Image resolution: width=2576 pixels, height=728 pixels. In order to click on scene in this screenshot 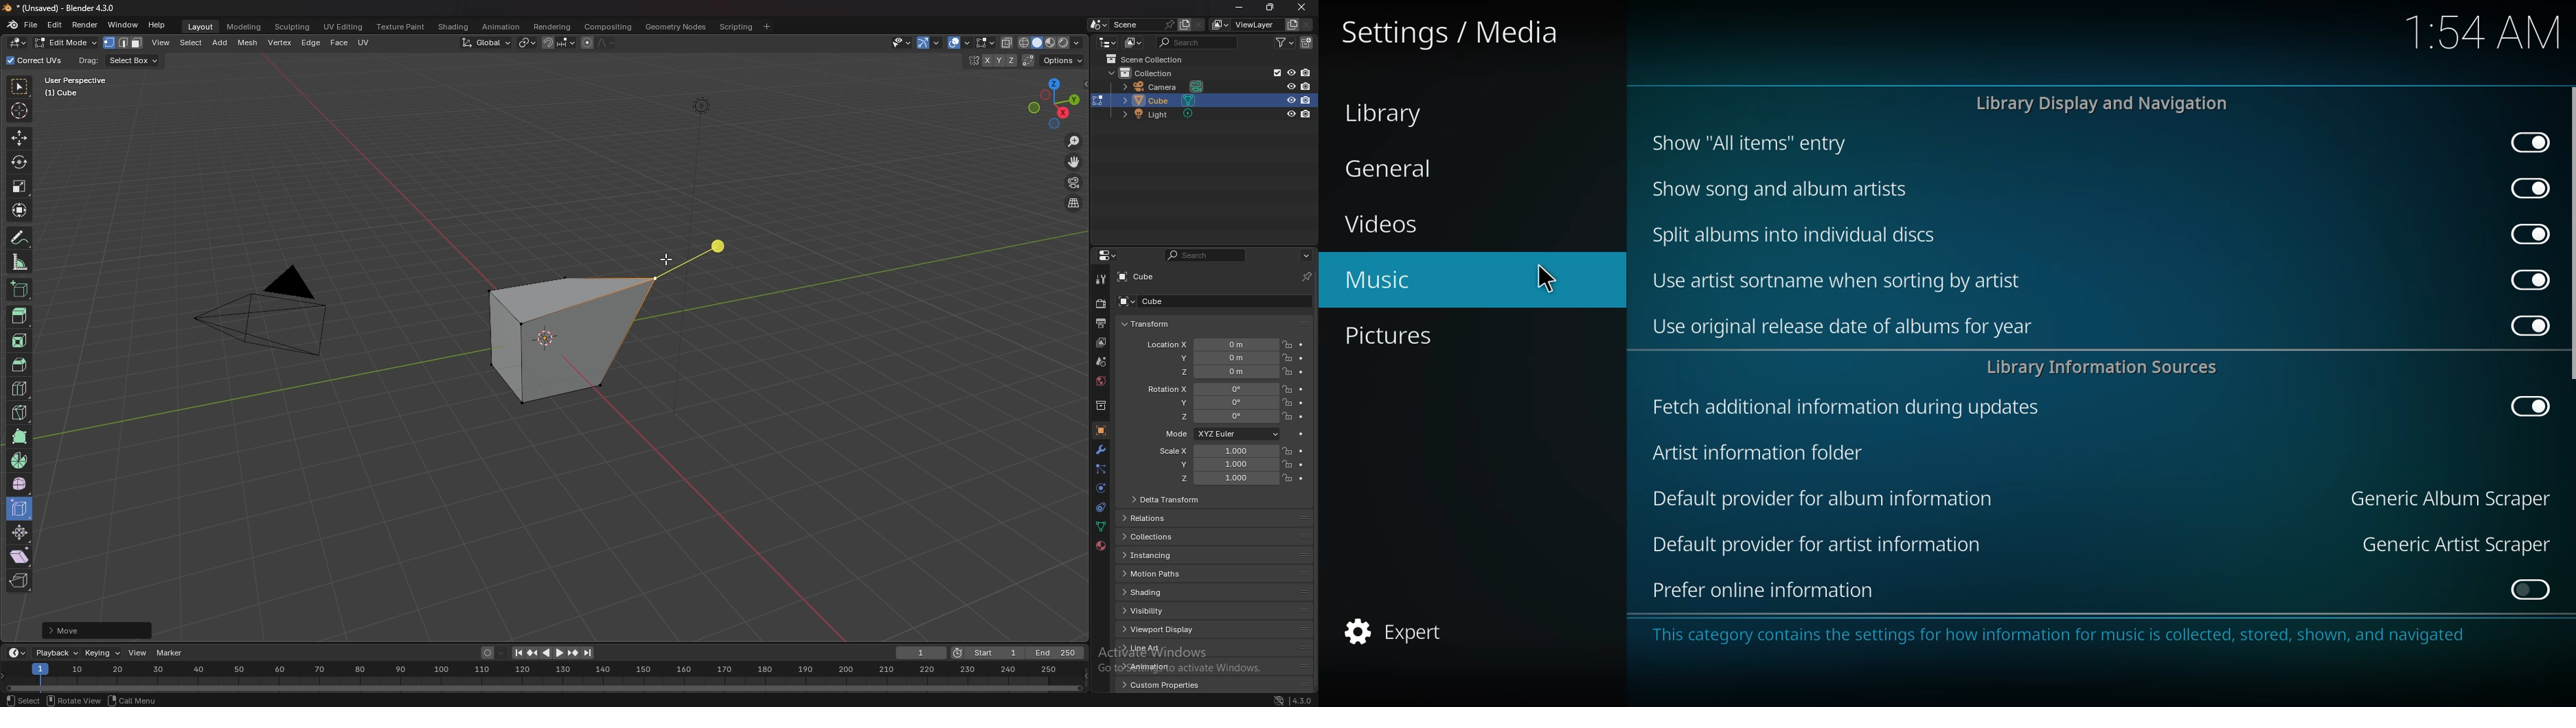, I will do `click(1143, 23)`.